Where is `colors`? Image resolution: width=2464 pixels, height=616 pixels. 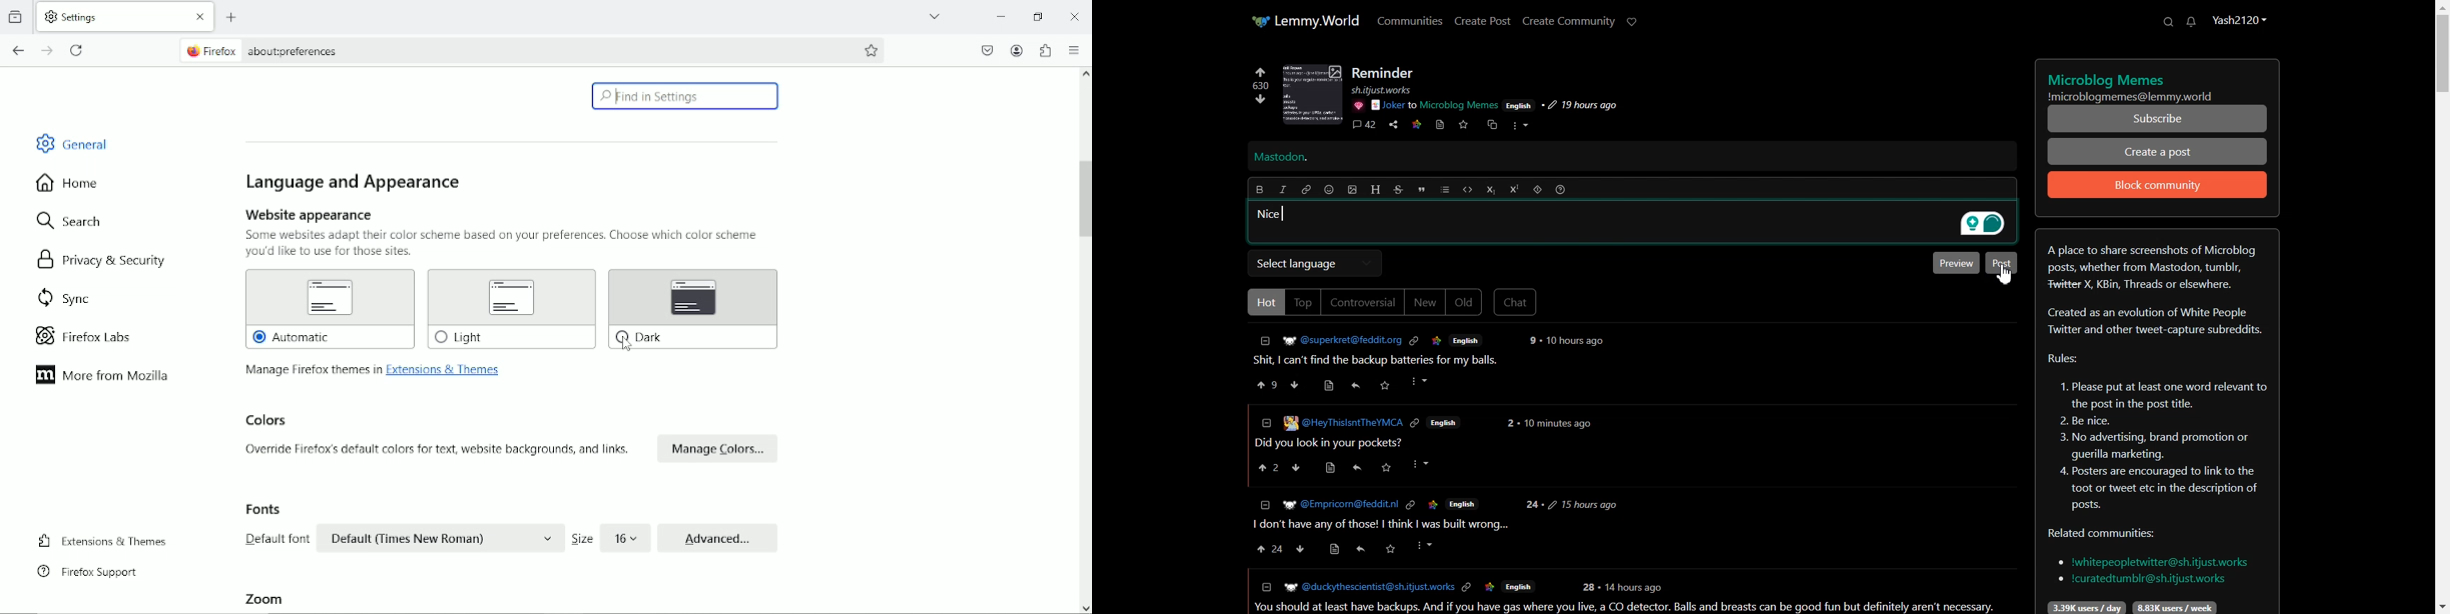 colors is located at coordinates (512, 438).